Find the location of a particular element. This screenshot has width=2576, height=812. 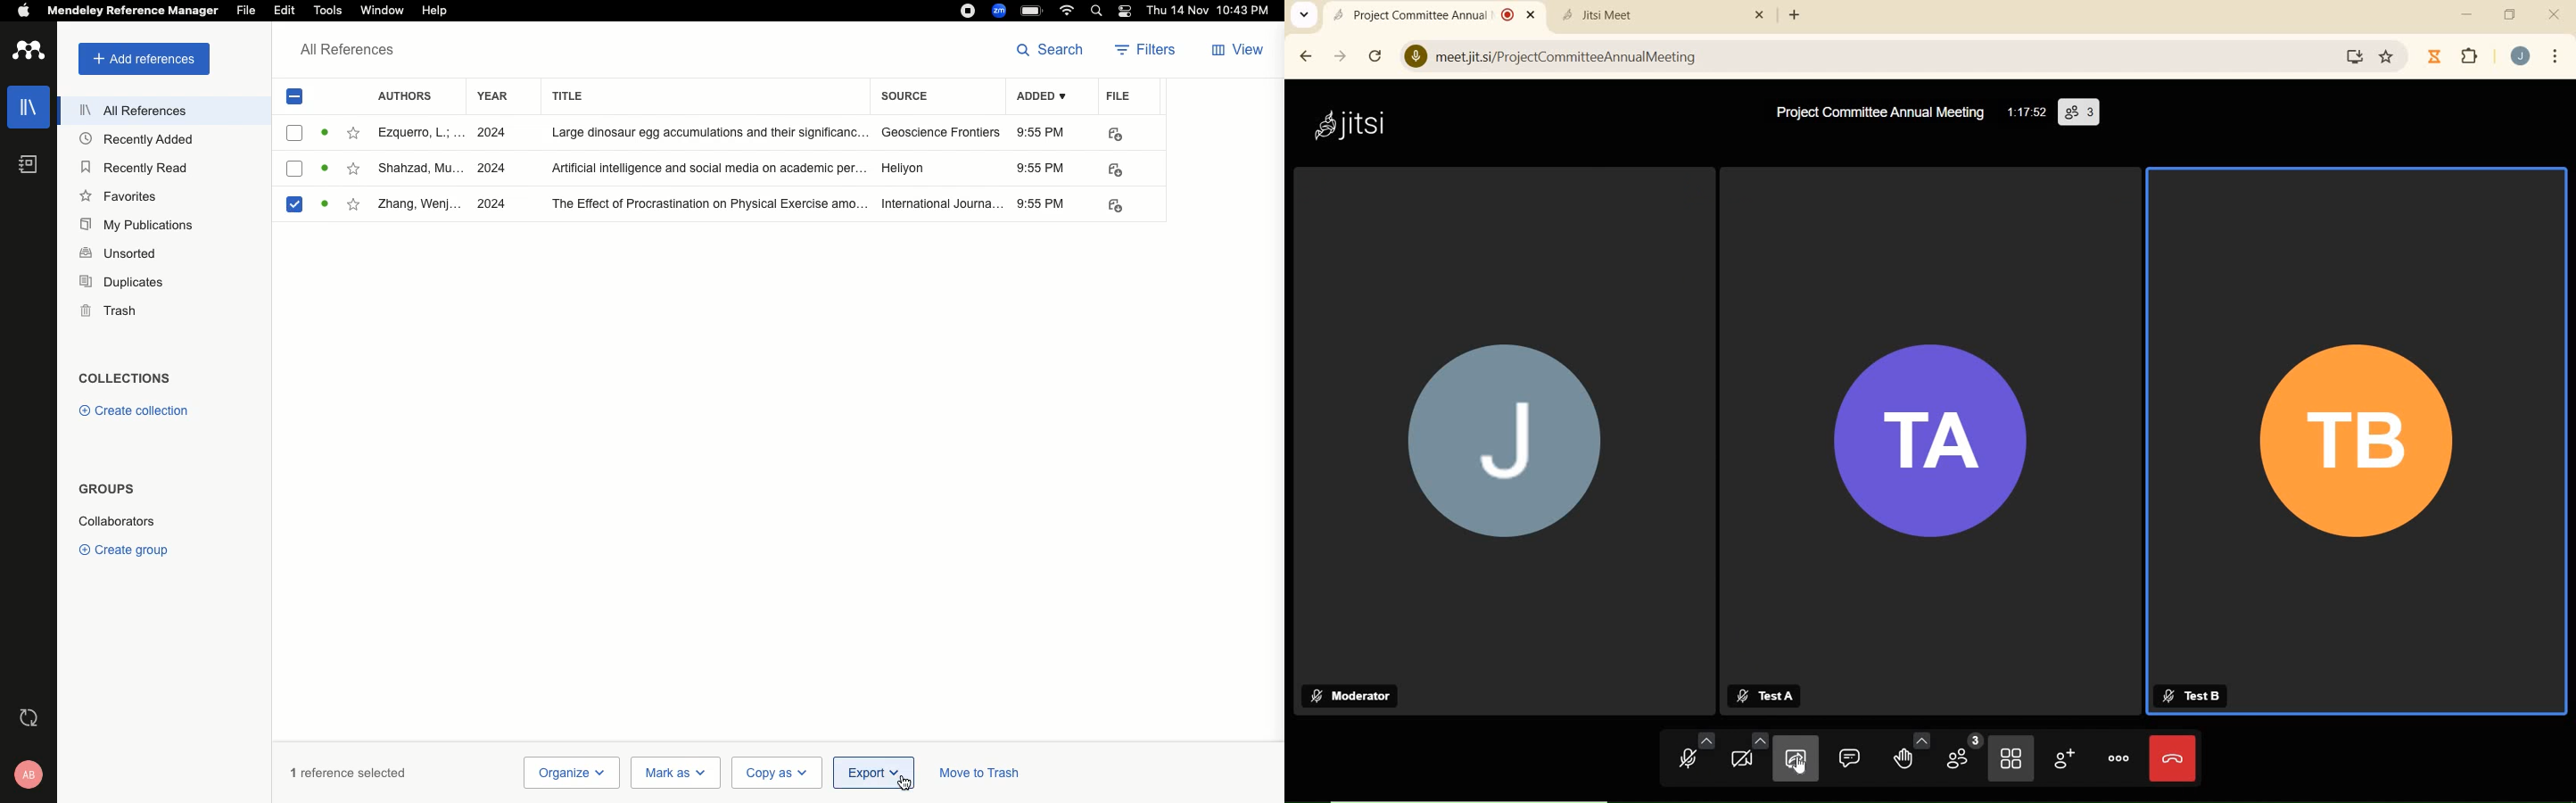

Geoscience frontiers is located at coordinates (941, 133).